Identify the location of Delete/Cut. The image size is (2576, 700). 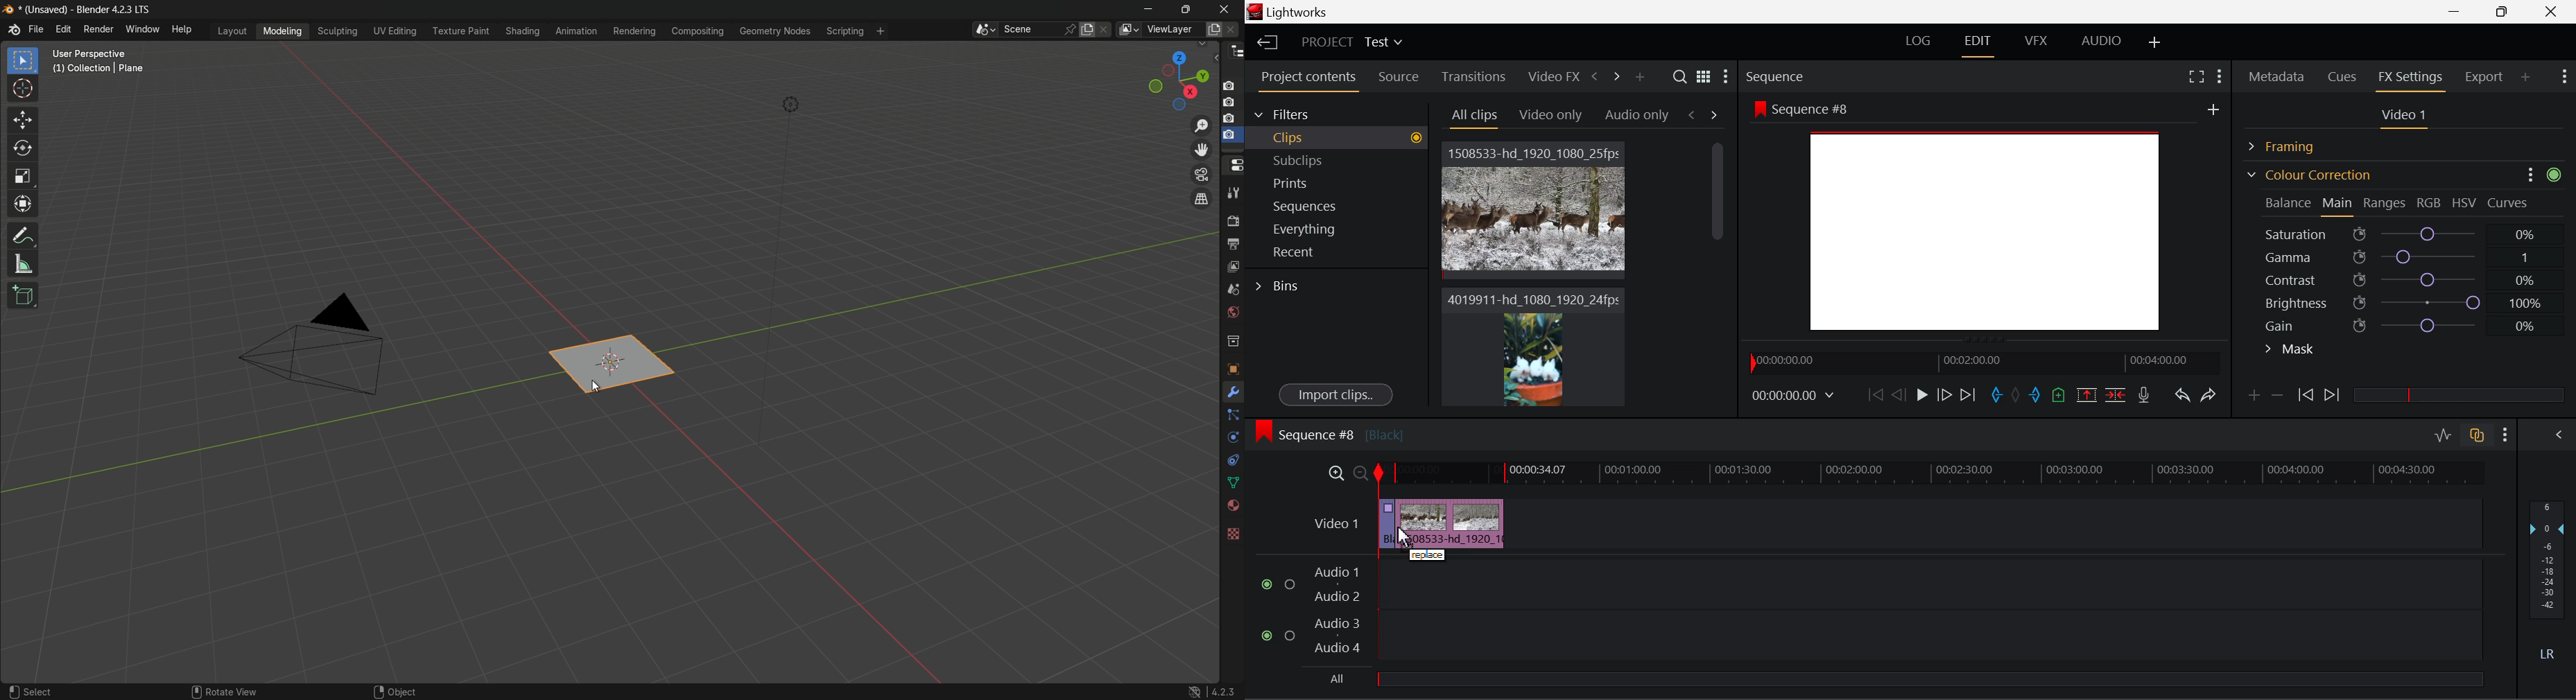
(2116, 394).